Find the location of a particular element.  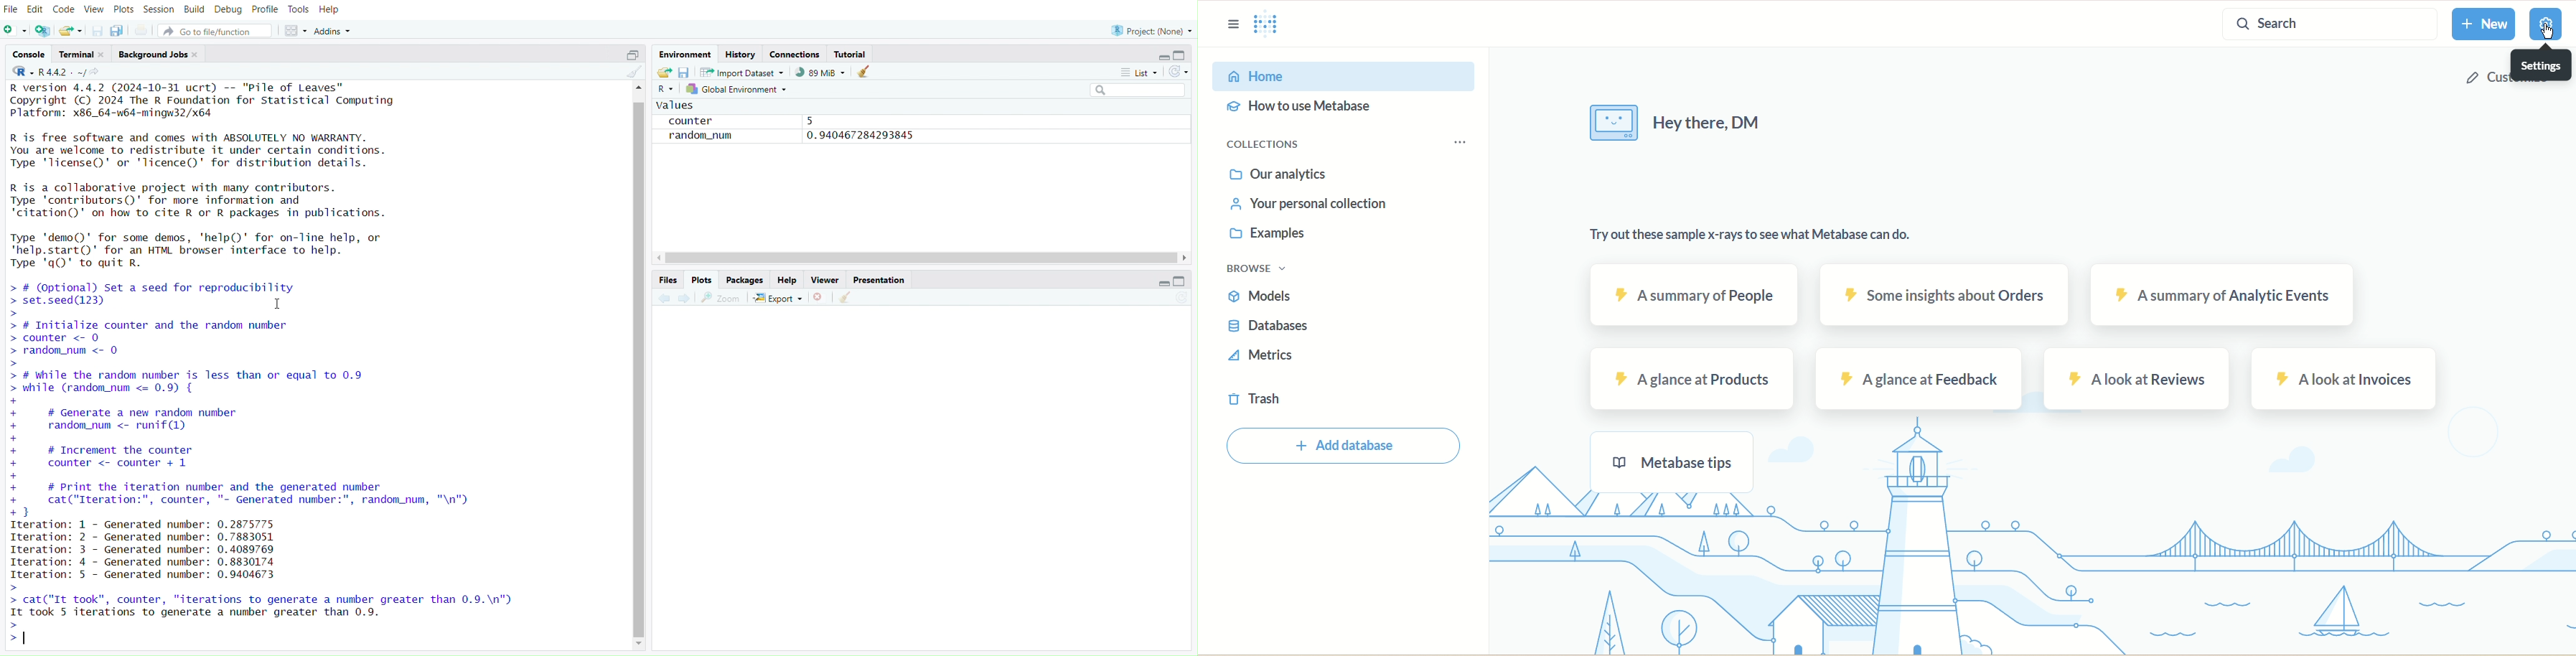

Plots is located at coordinates (121, 10).